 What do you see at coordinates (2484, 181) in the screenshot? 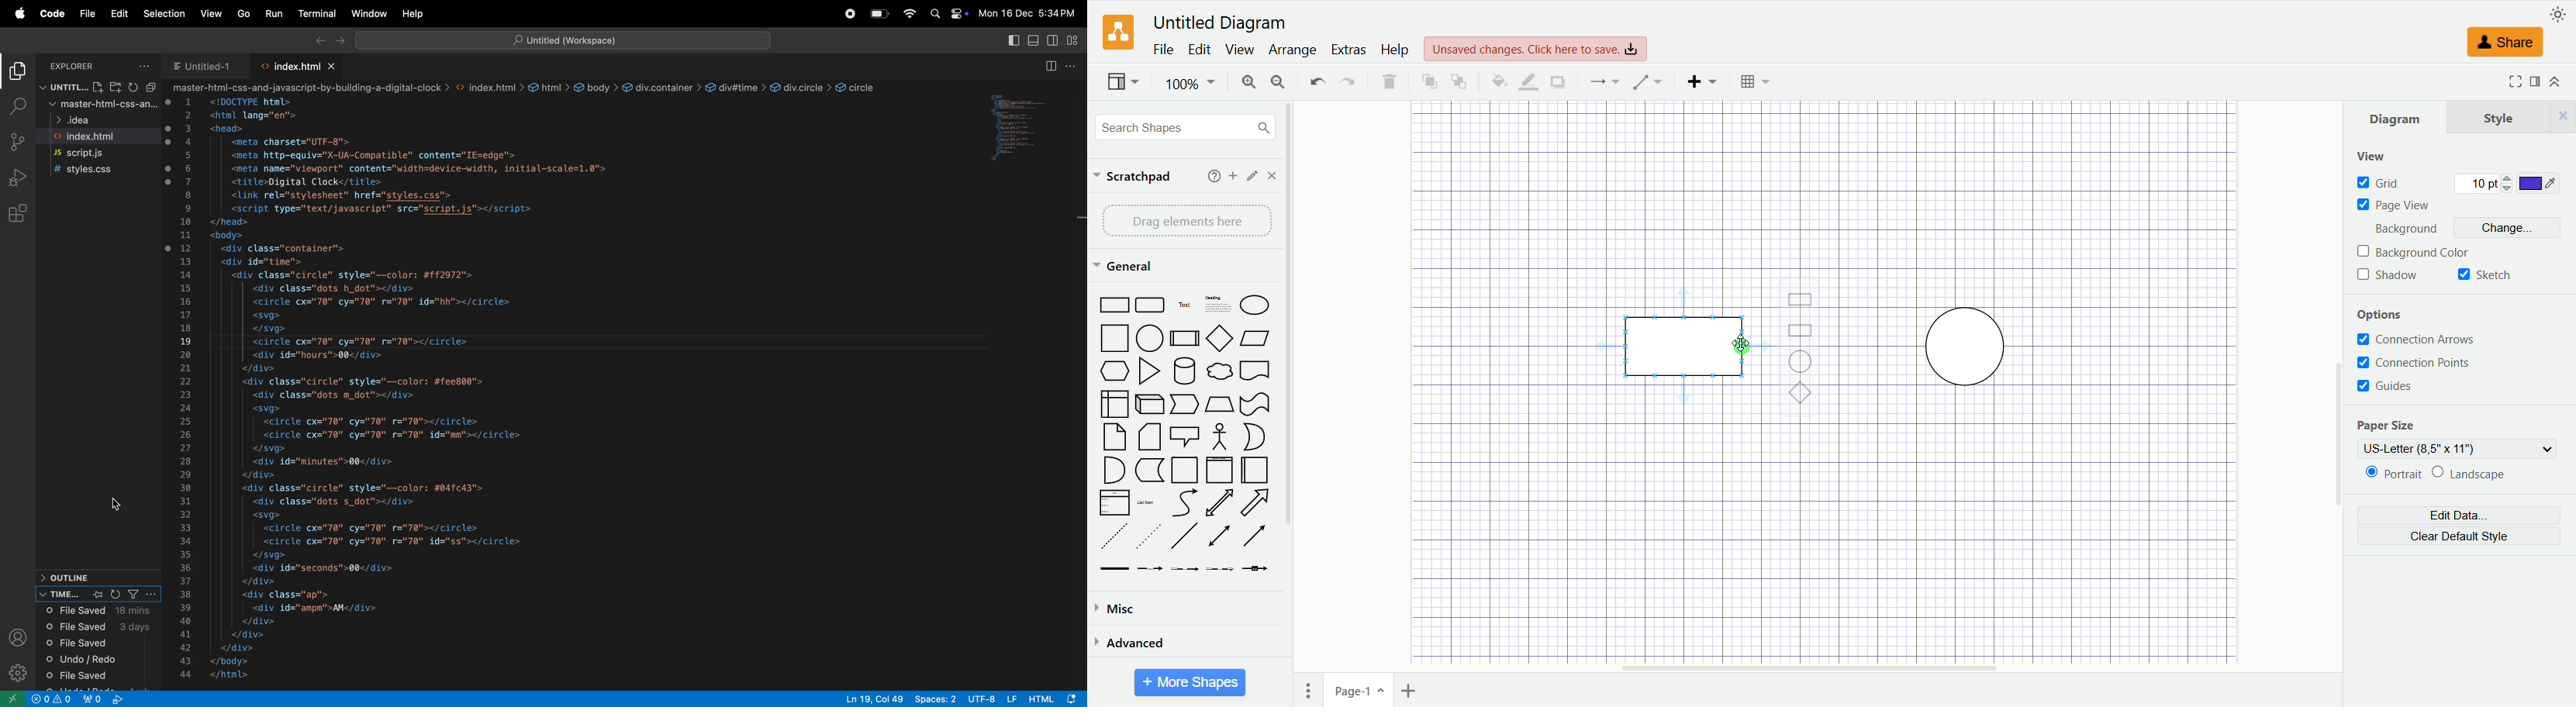
I see `10 pt` at bounding box center [2484, 181].